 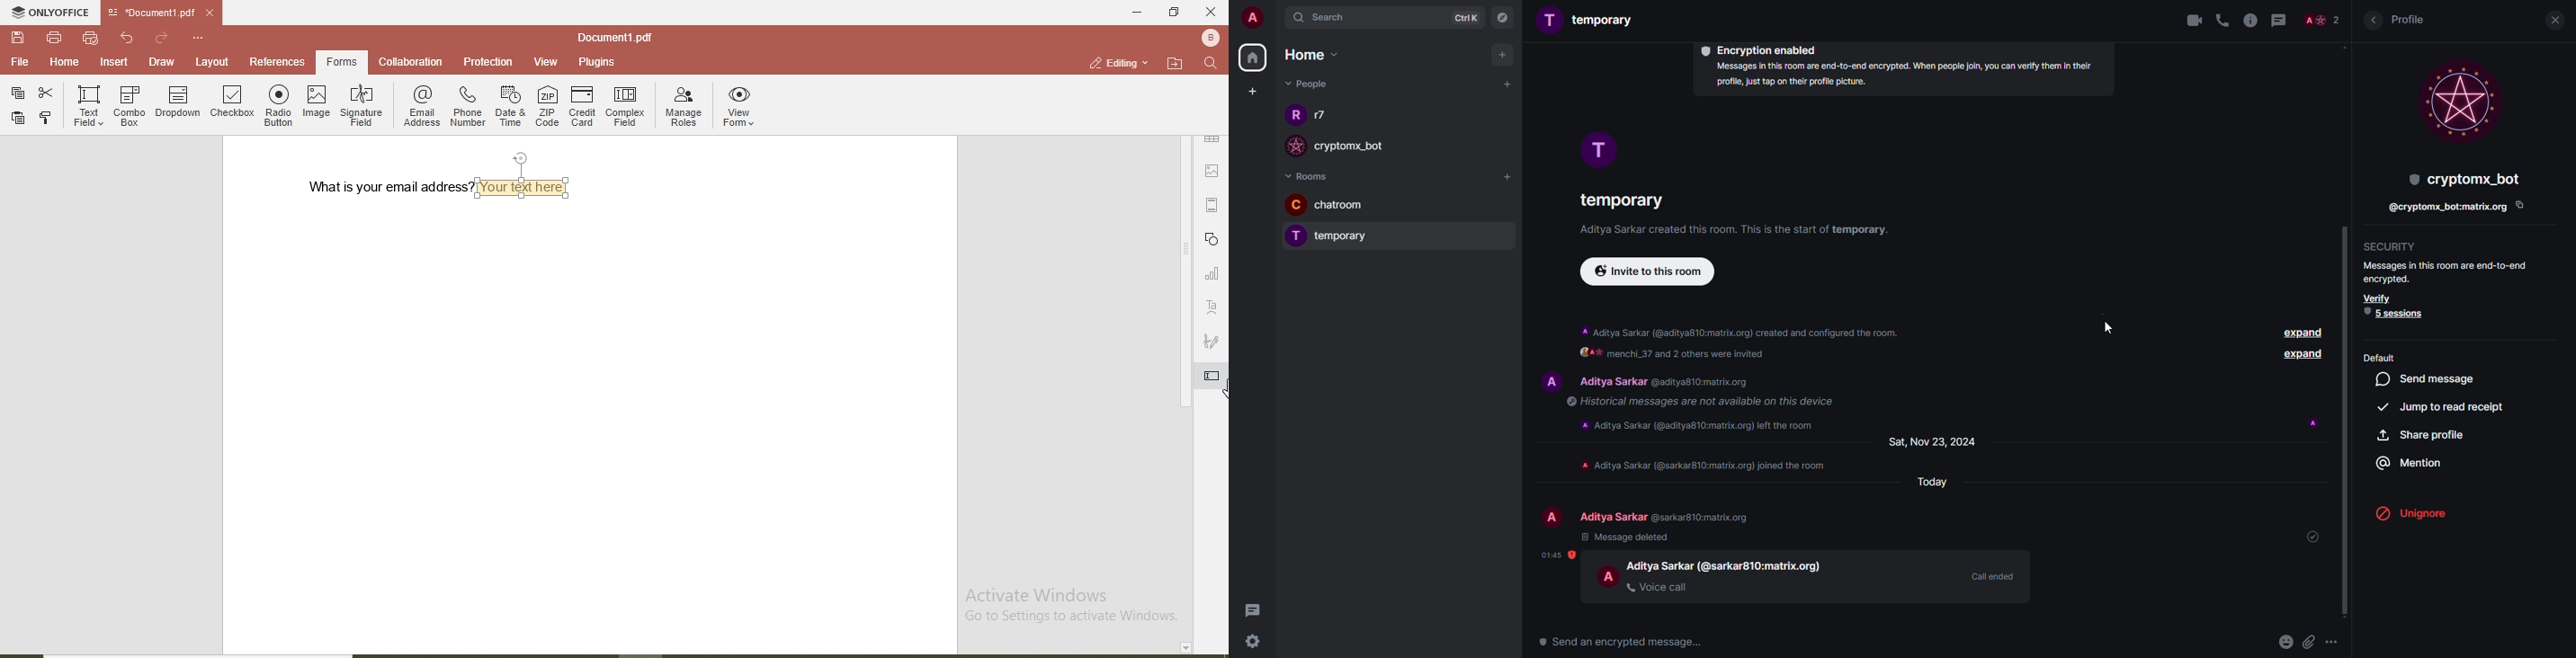 What do you see at coordinates (1696, 401) in the screenshot?
I see `info` at bounding box center [1696, 401].